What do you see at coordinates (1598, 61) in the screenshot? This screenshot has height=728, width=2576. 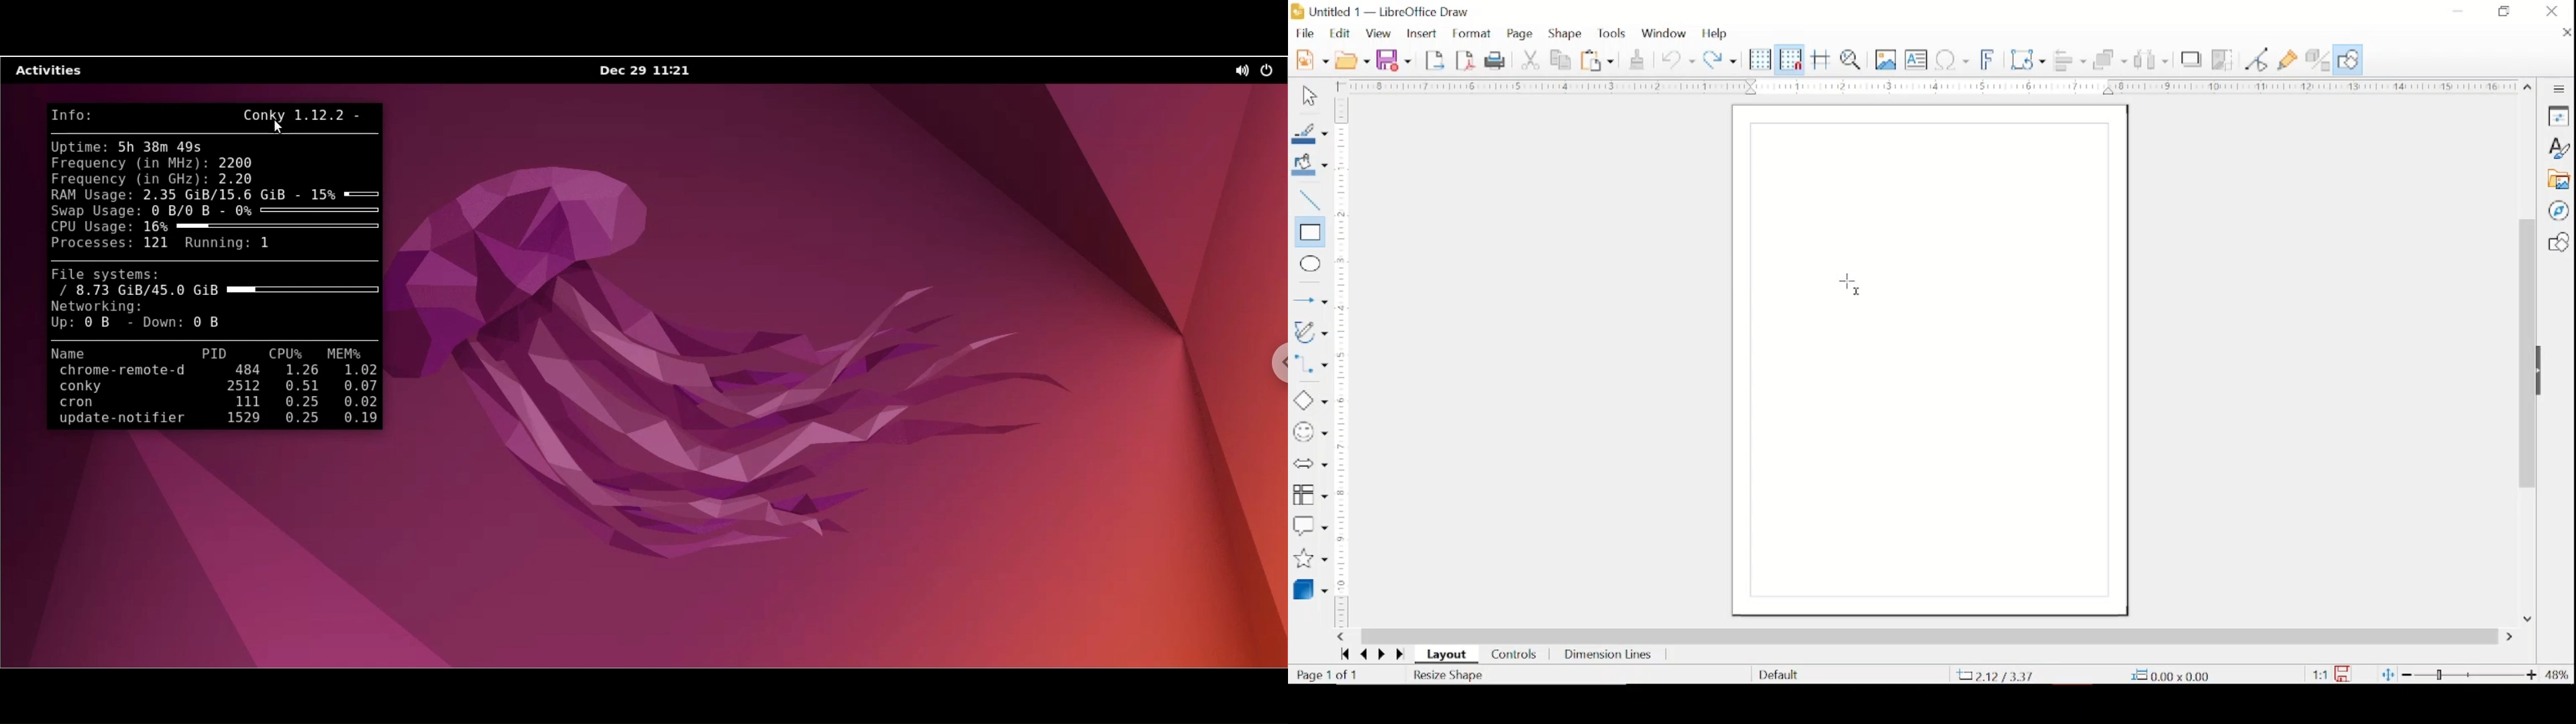 I see `paste options` at bounding box center [1598, 61].